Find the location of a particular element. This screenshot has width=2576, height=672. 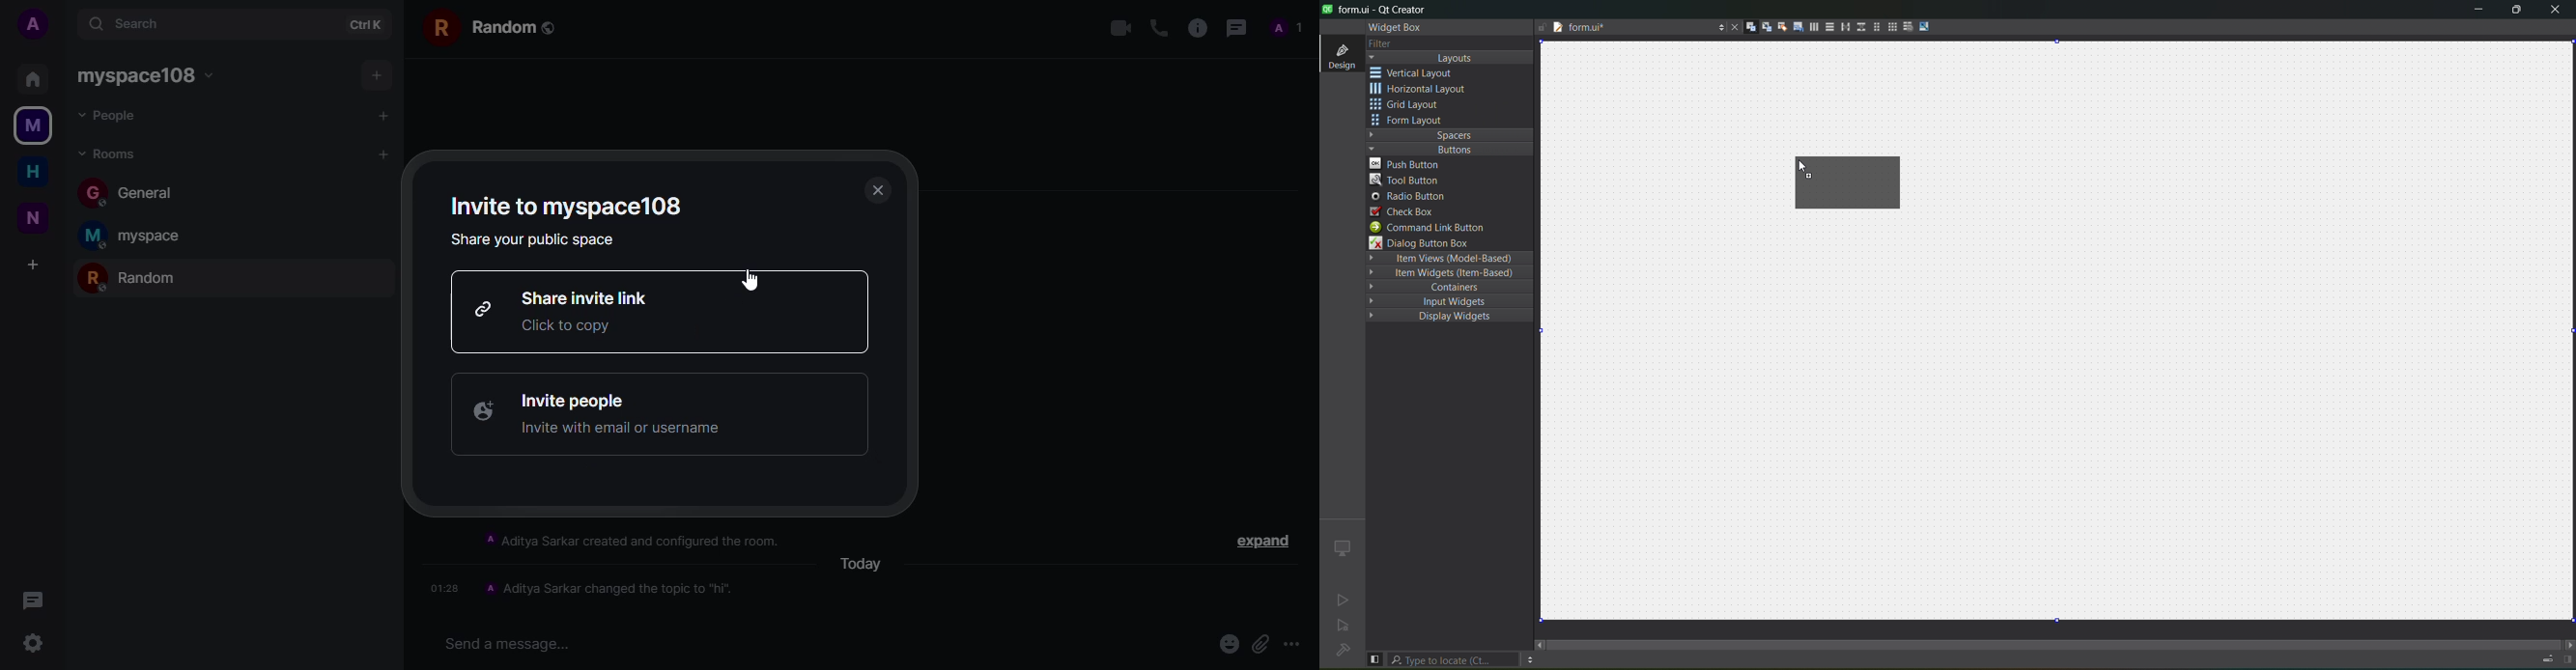

horizontal splitter is located at coordinates (1843, 29).